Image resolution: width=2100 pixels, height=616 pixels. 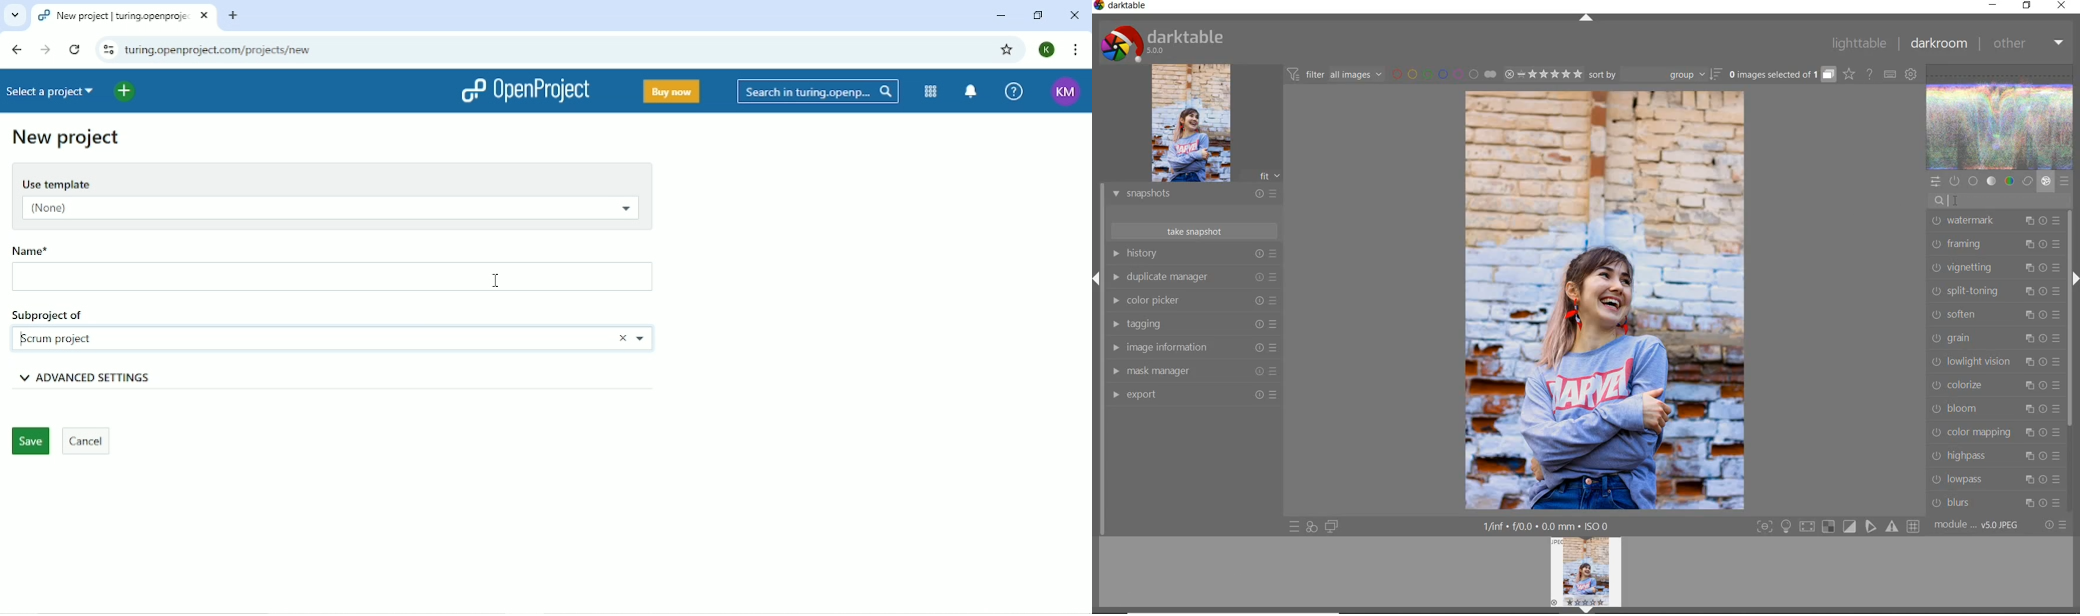 I want to click on restore, so click(x=2027, y=6).